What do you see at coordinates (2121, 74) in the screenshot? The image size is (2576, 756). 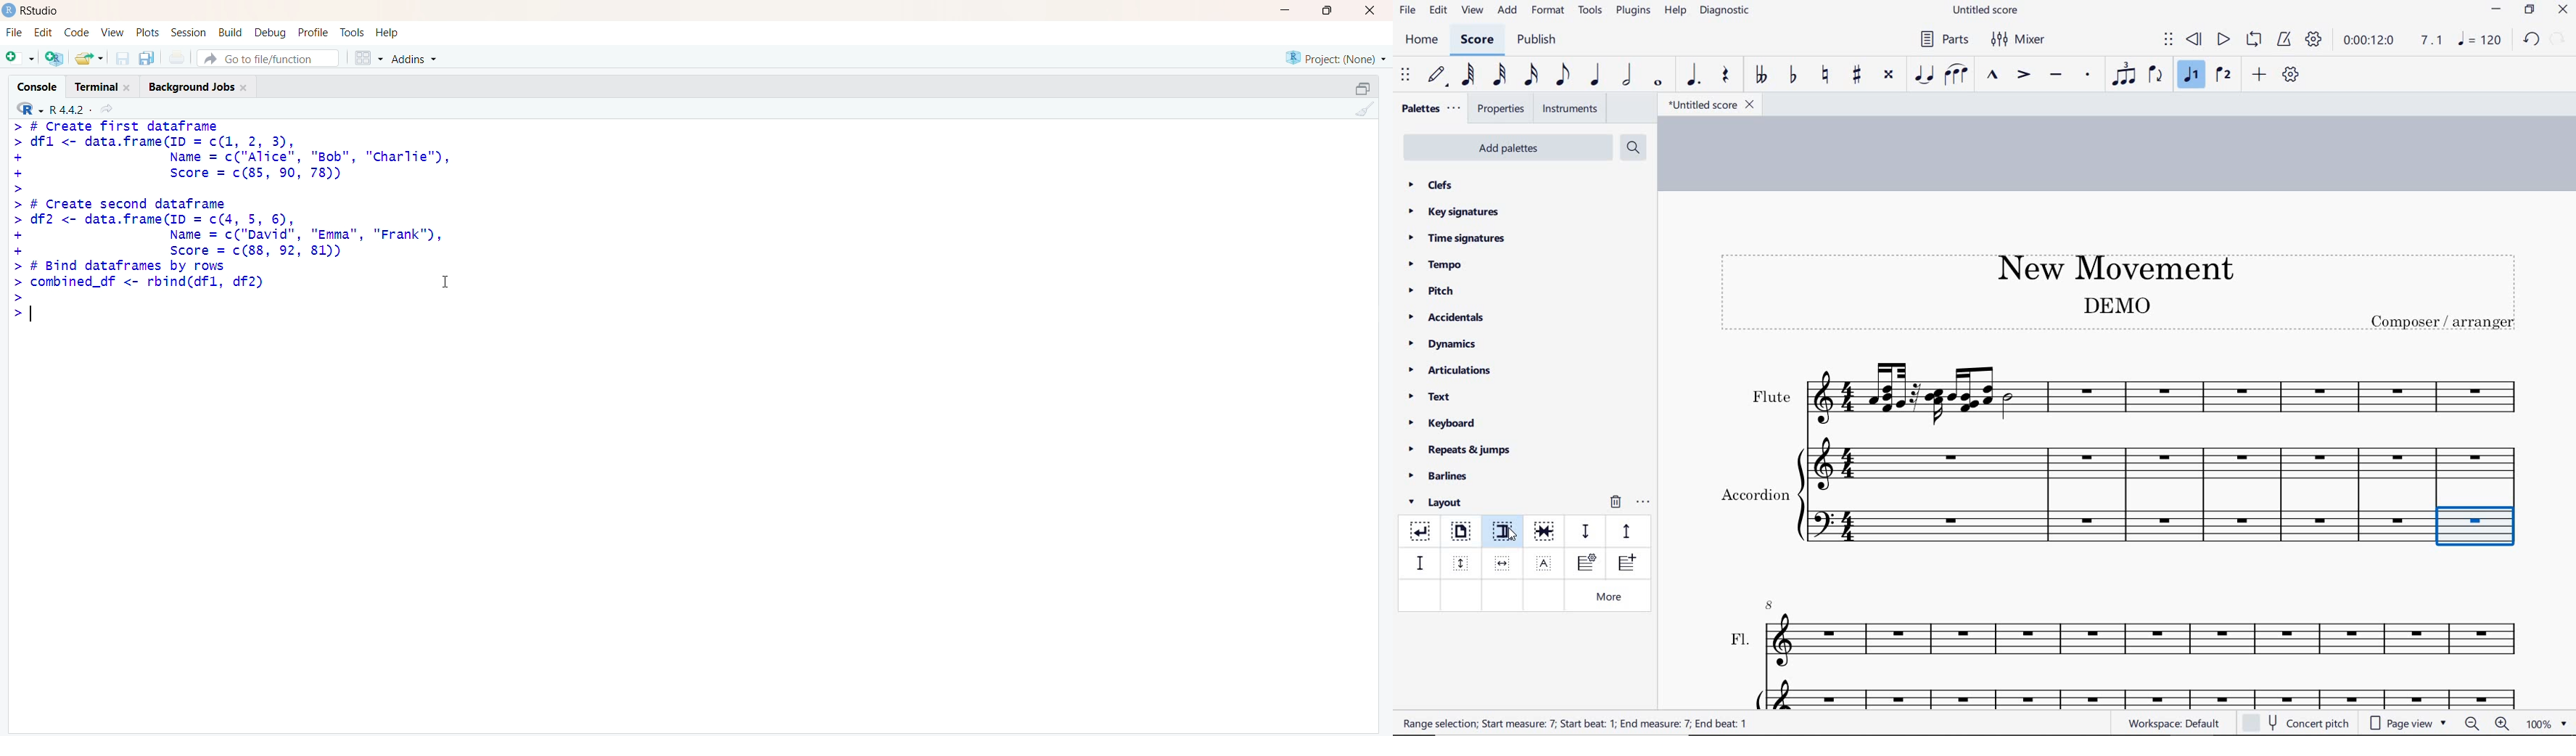 I see `tuplet` at bounding box center [2121, 74].